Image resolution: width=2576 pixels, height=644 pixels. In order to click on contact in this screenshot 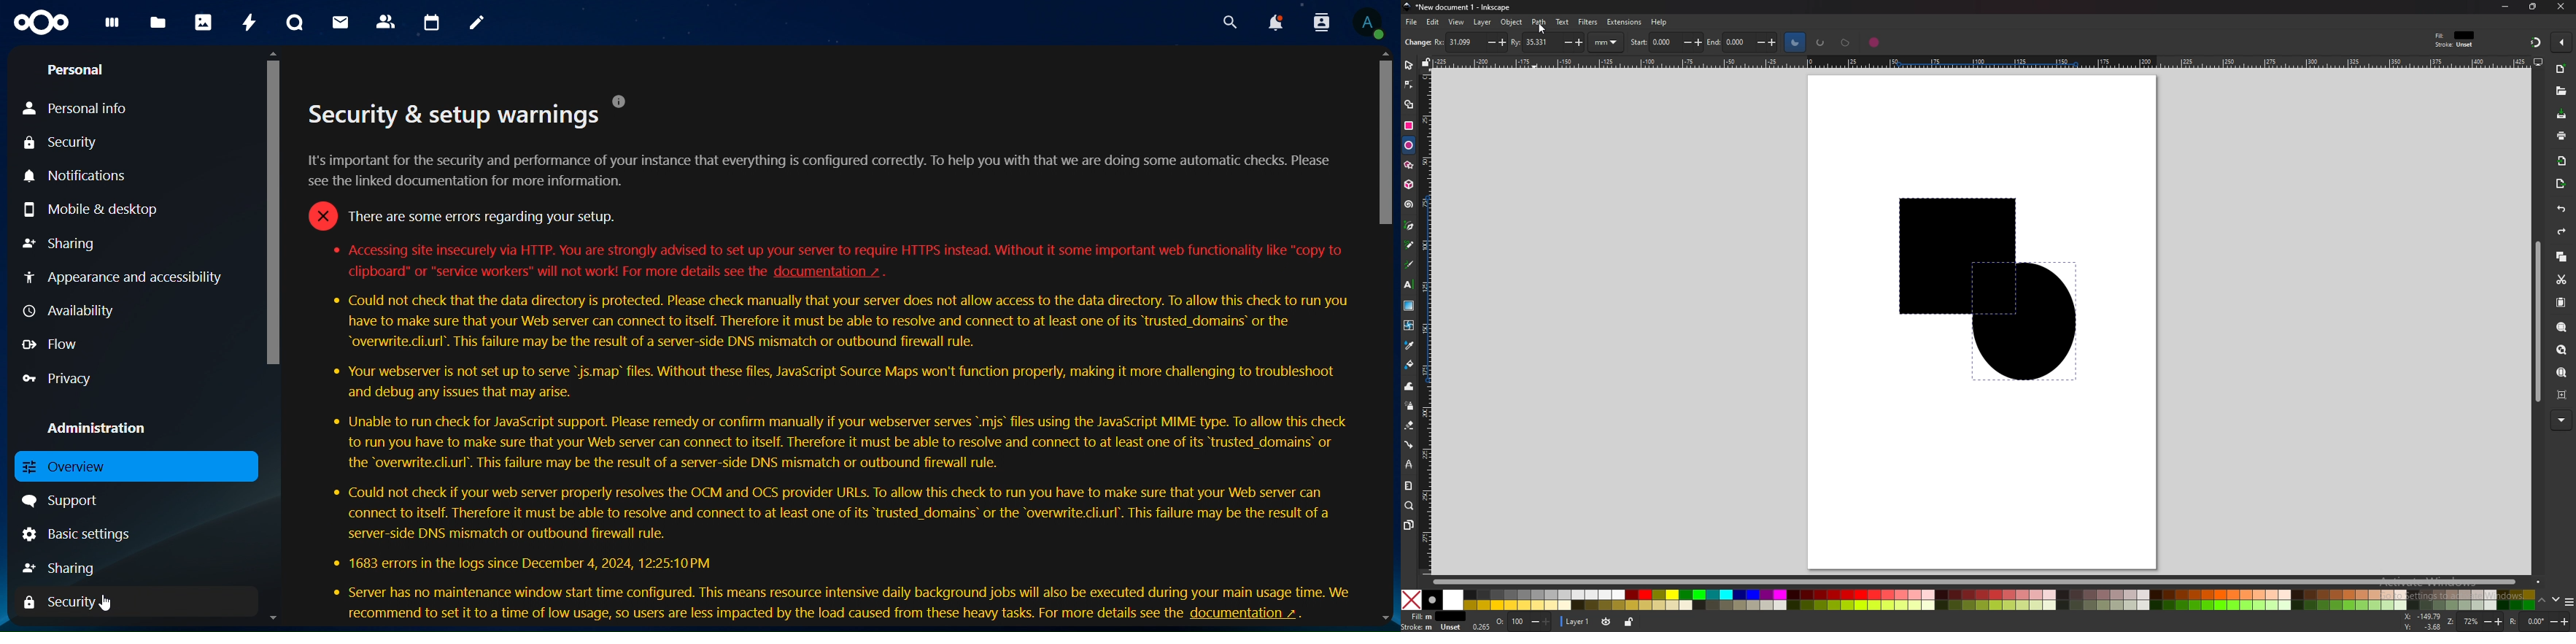, I will do `click(386, 20)`.